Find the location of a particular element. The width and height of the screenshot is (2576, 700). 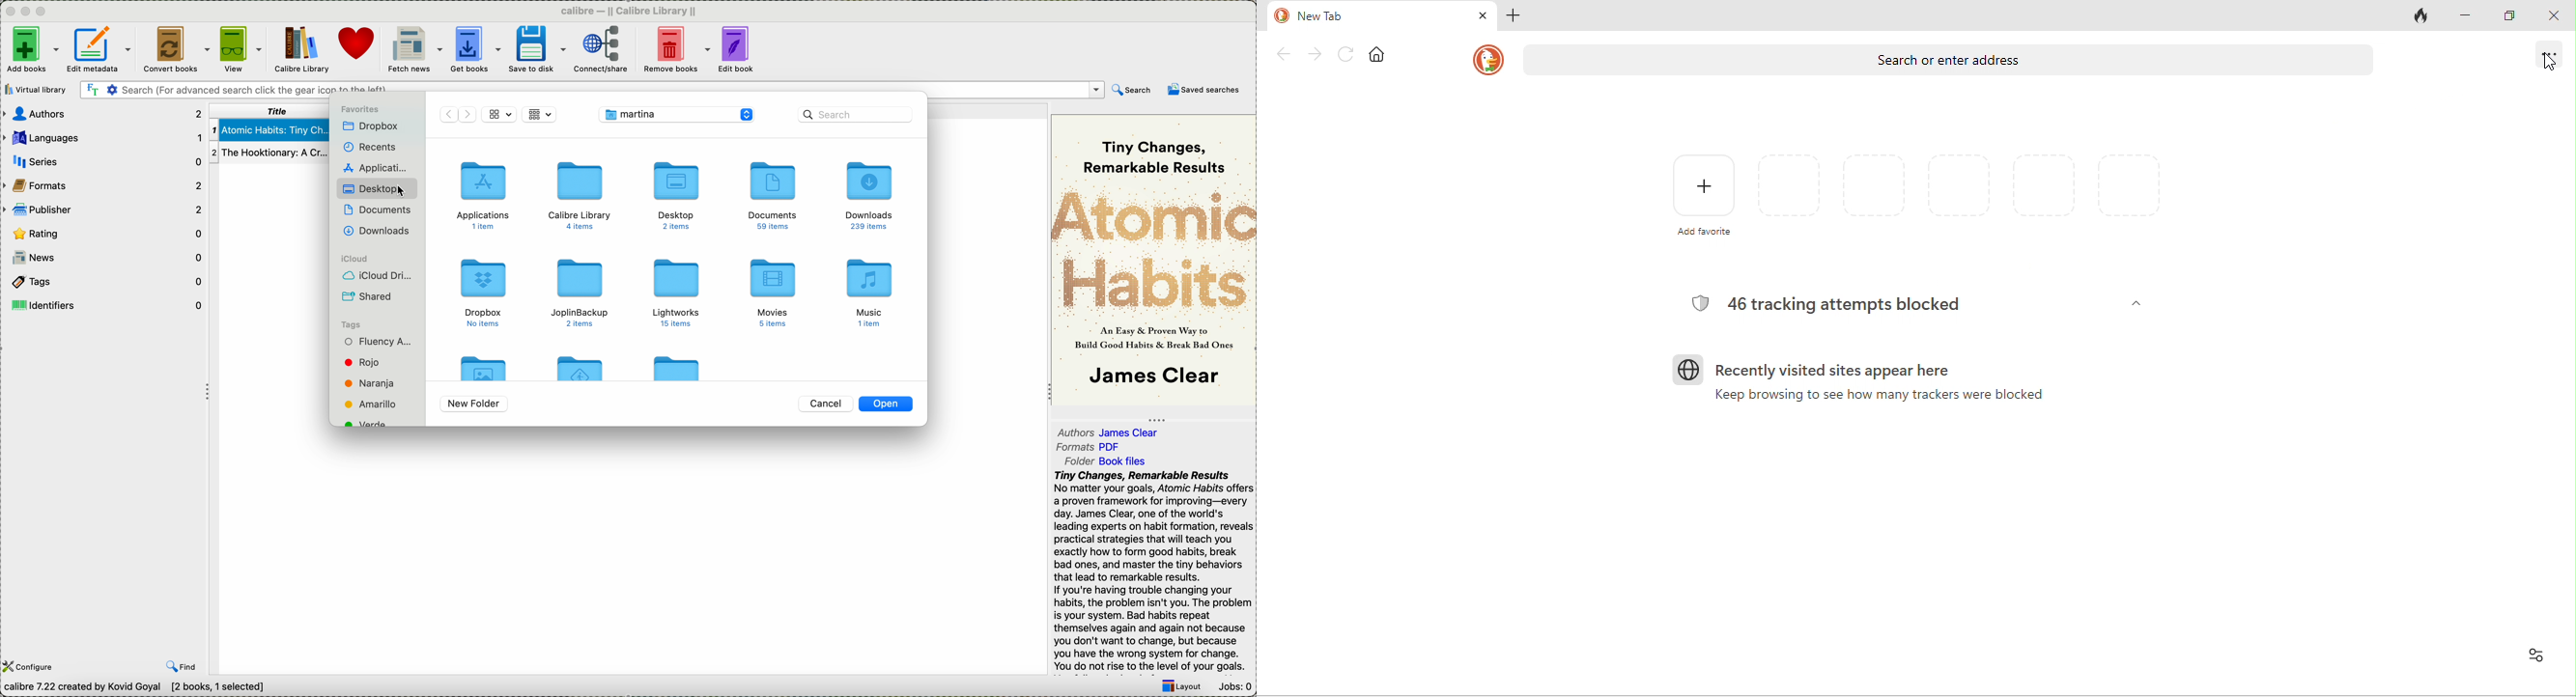

option is located at coordinates (2550, 60).